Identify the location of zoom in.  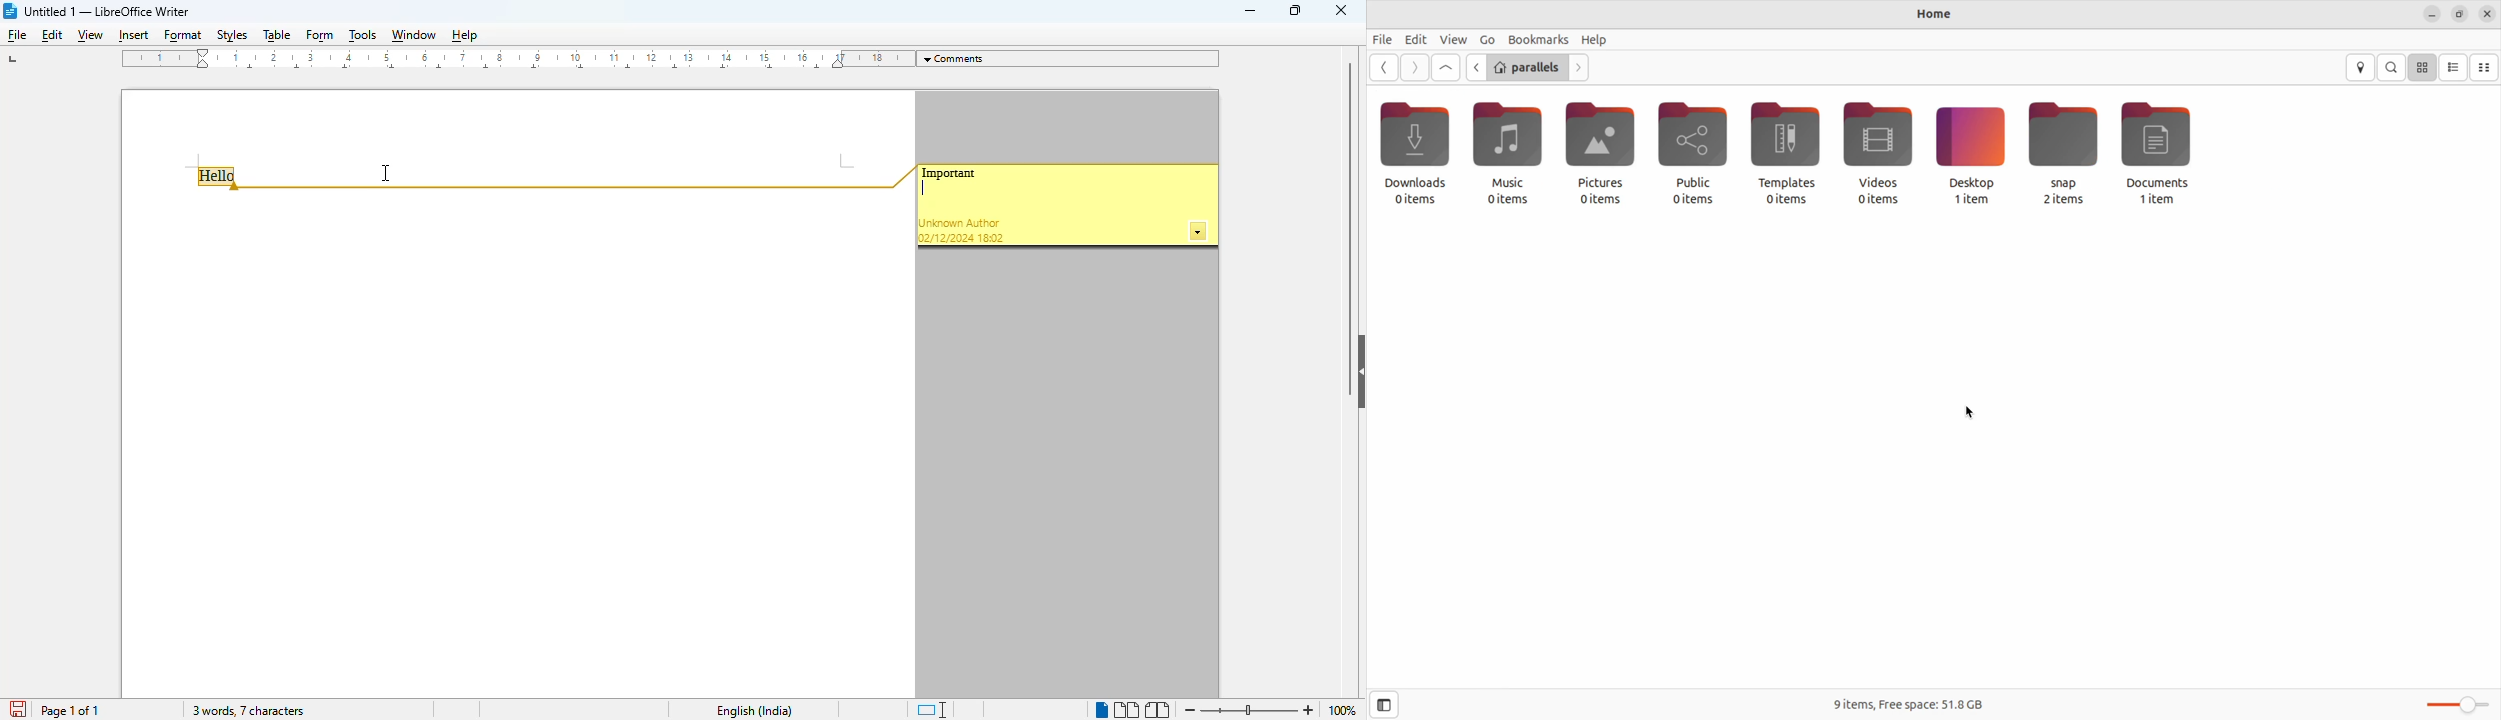
(1308, 711).